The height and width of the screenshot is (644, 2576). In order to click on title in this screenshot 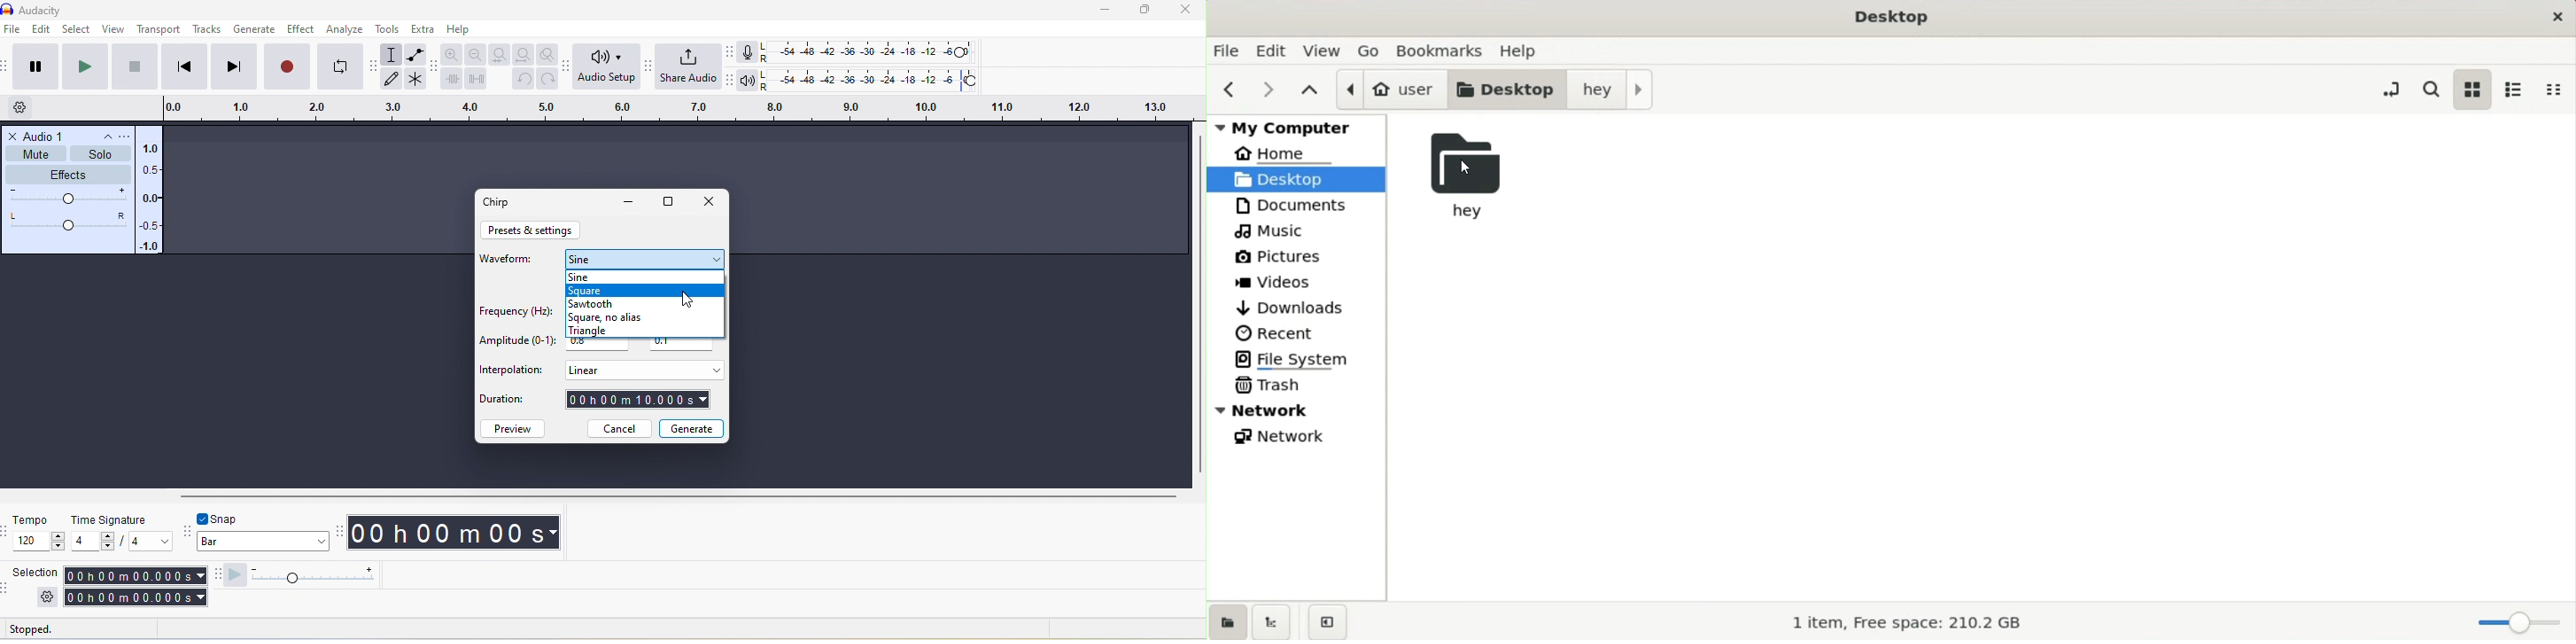, I will do `click(58, 9)`.